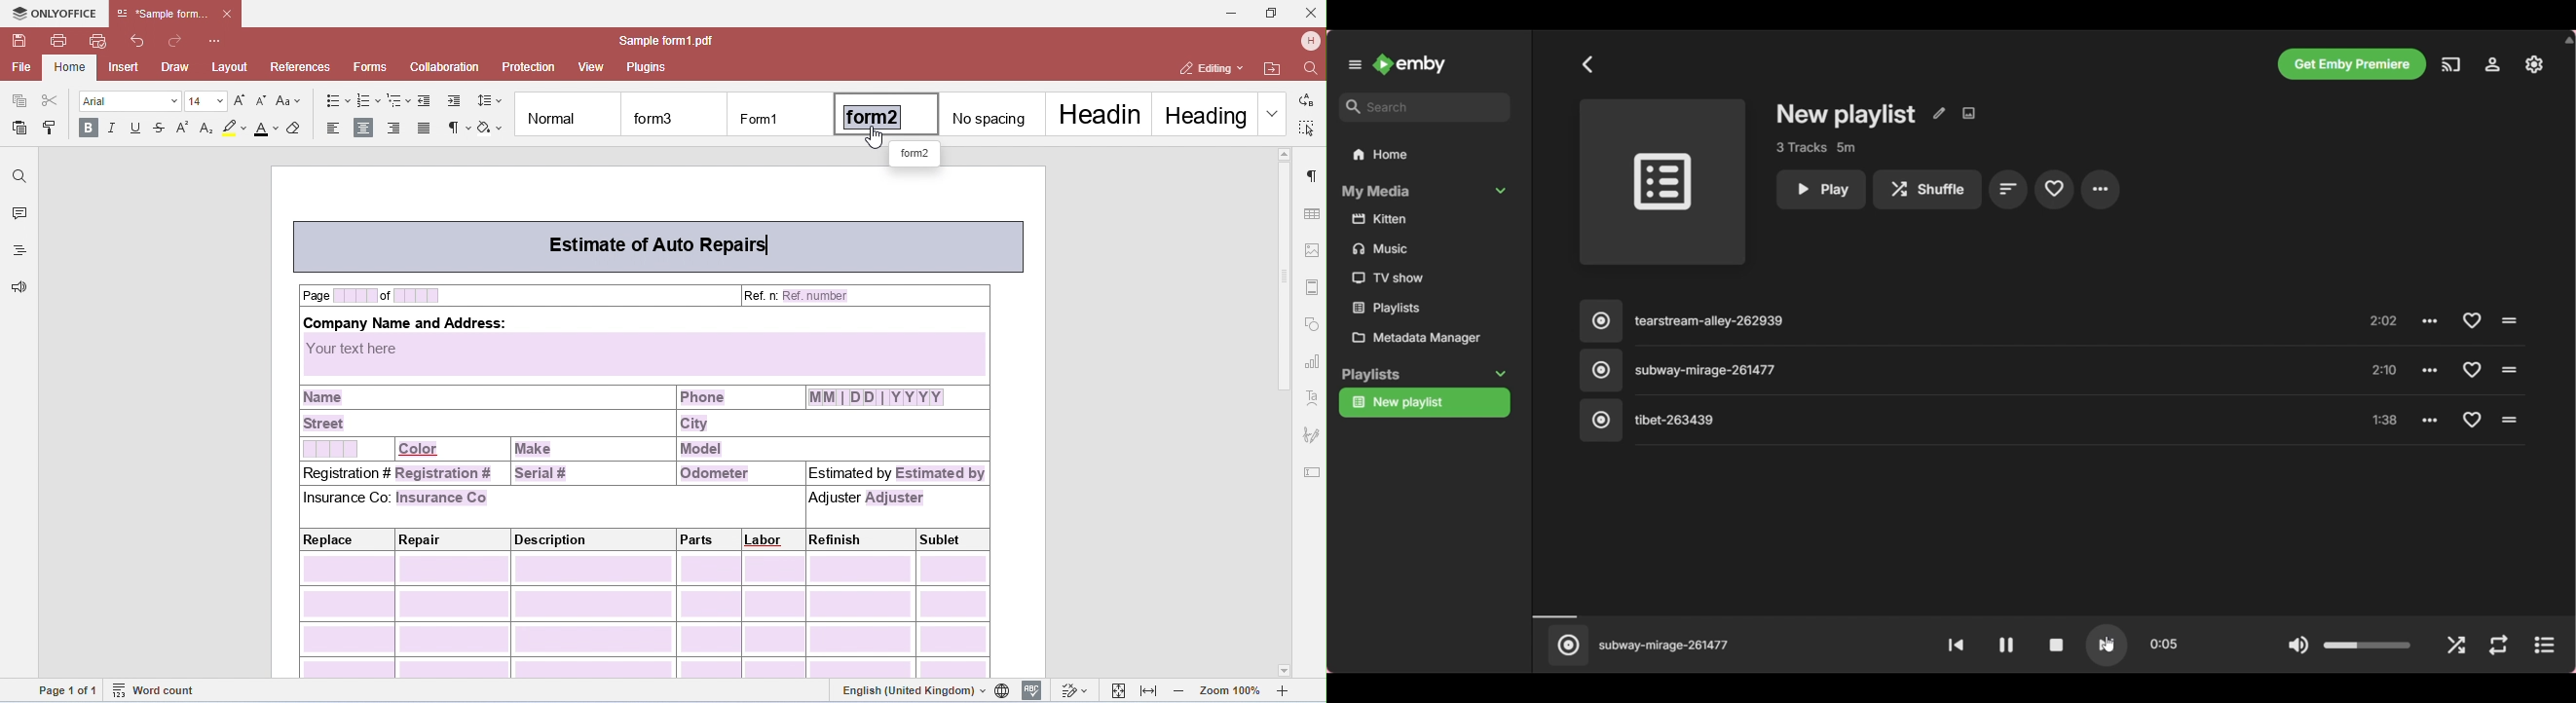 This screenshot has height=728, width=2576. What do you see at coordinates (2468, 368) in the screenshot?
I see `Add to favorite` at bounding box center [2468, 368].